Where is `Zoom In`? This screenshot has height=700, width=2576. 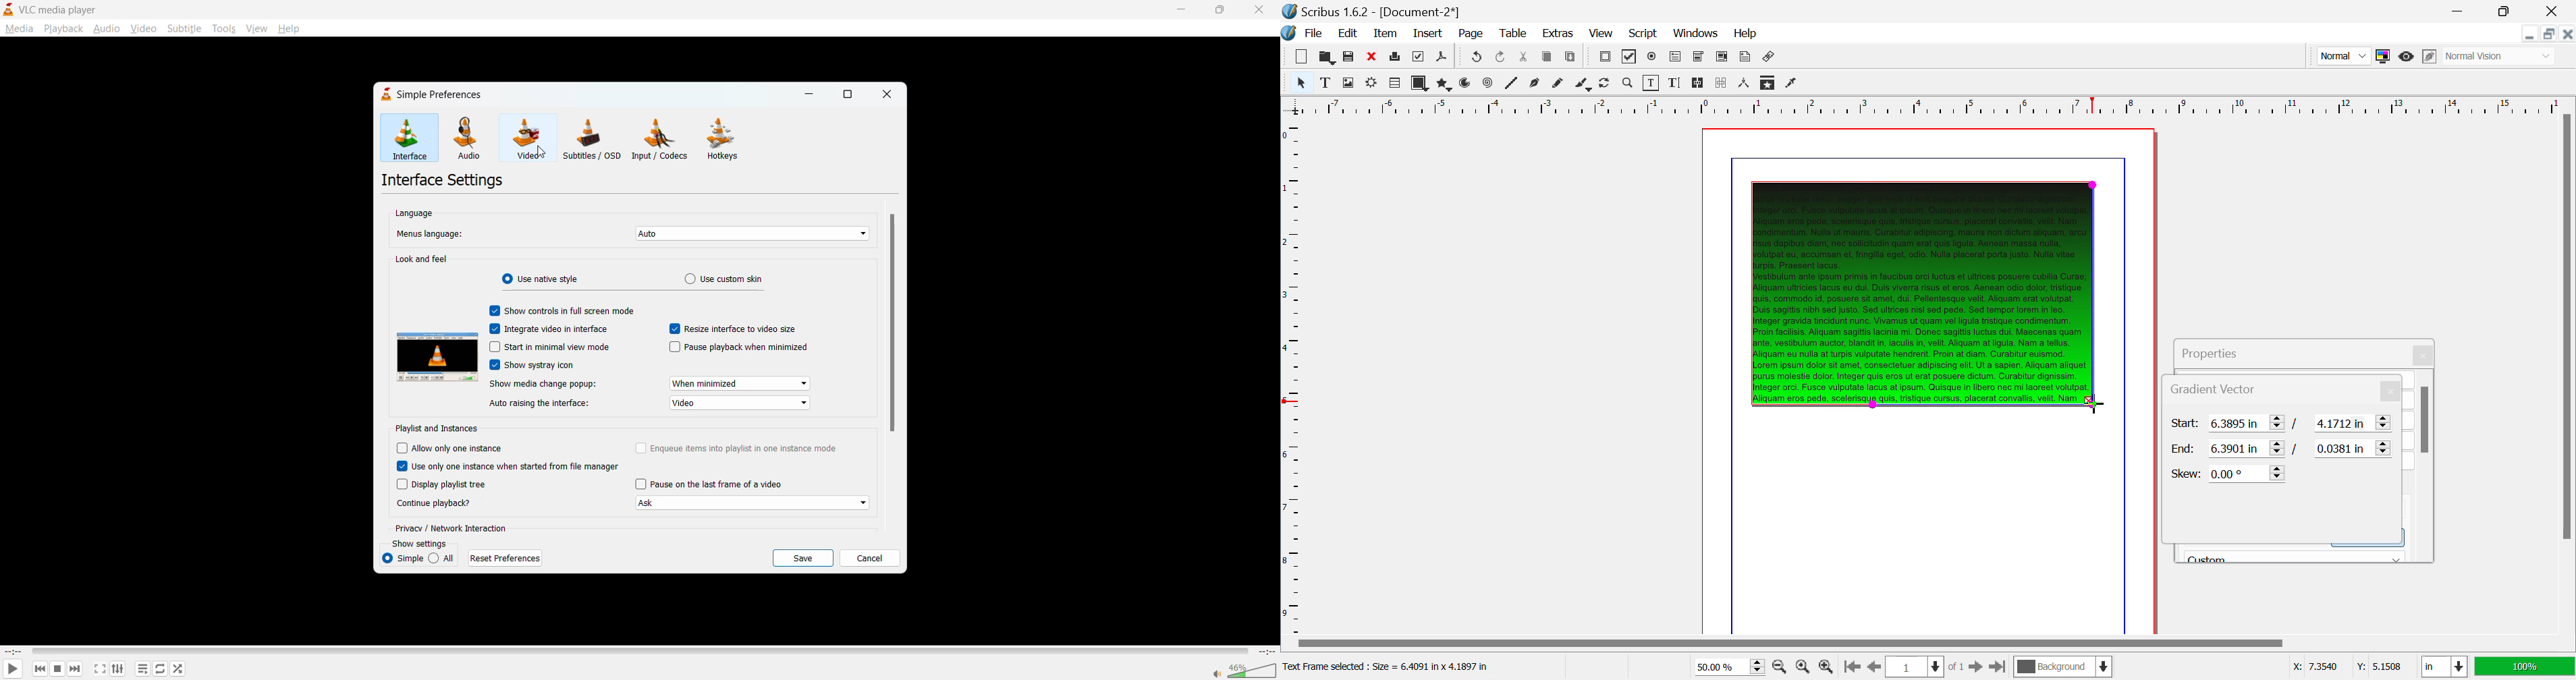
Zoom In is located at coordinates (1827, 667).